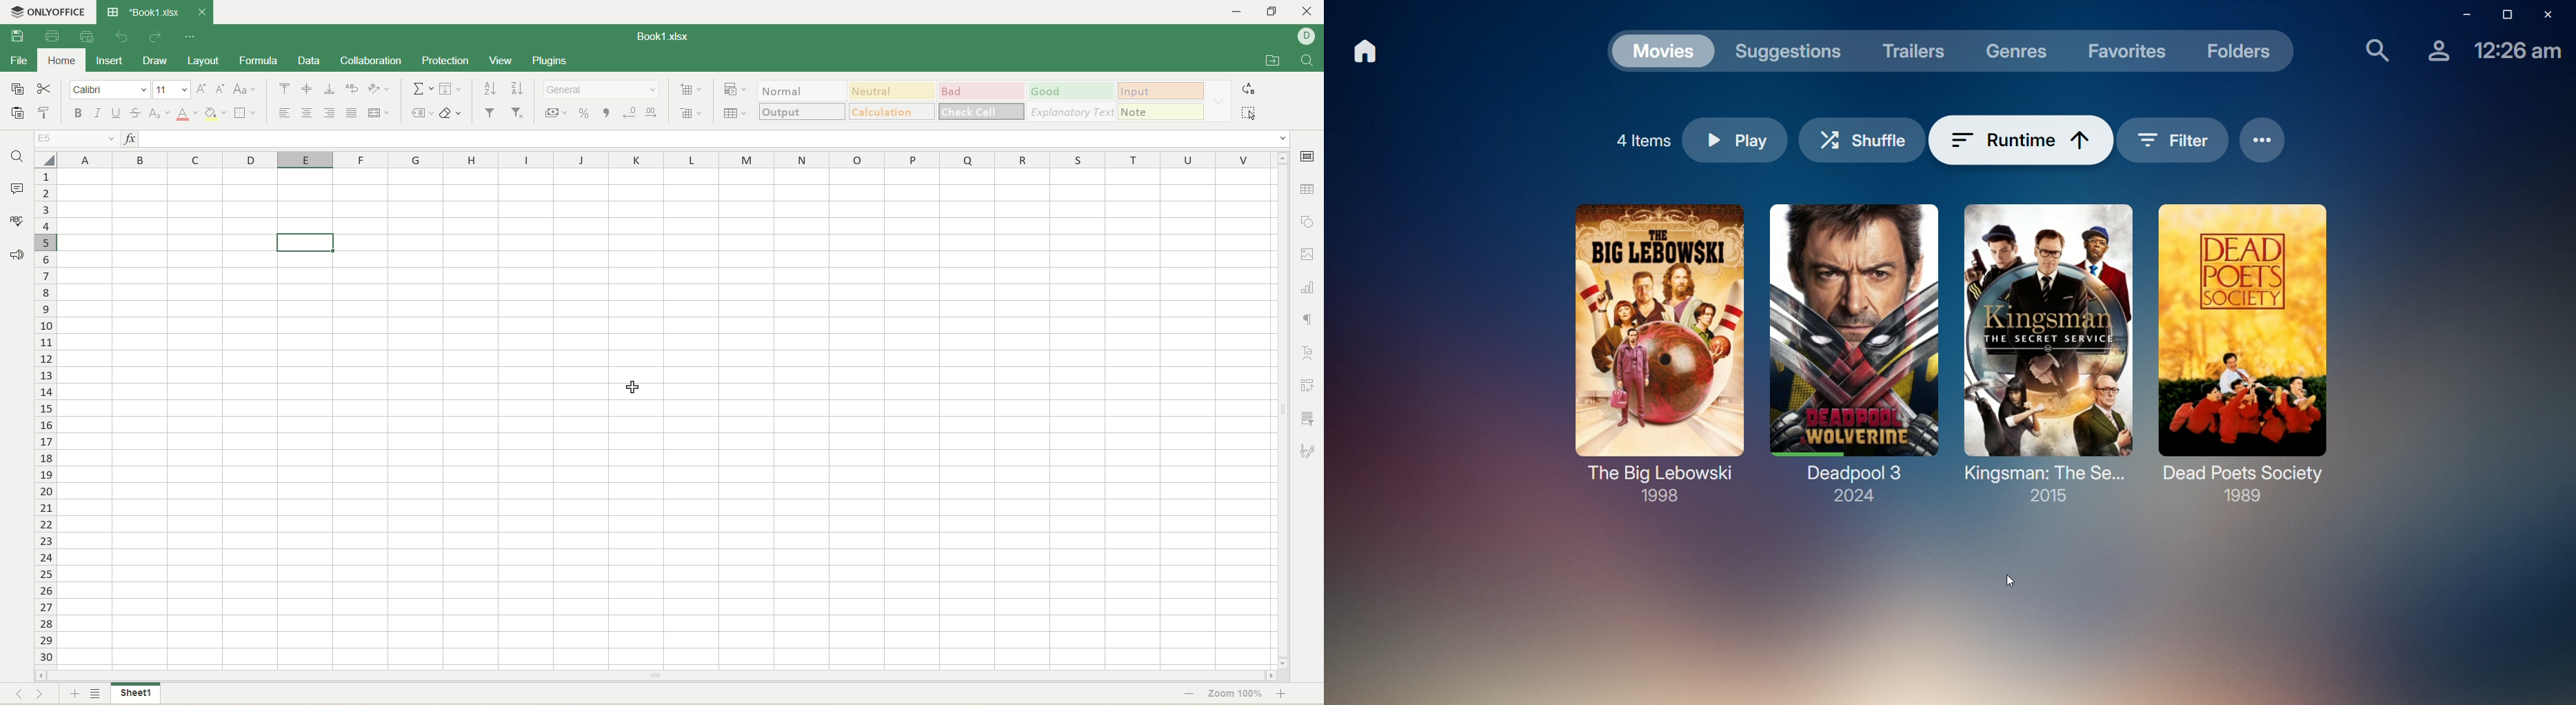  I want to click on Restore, so click(2503, 15).